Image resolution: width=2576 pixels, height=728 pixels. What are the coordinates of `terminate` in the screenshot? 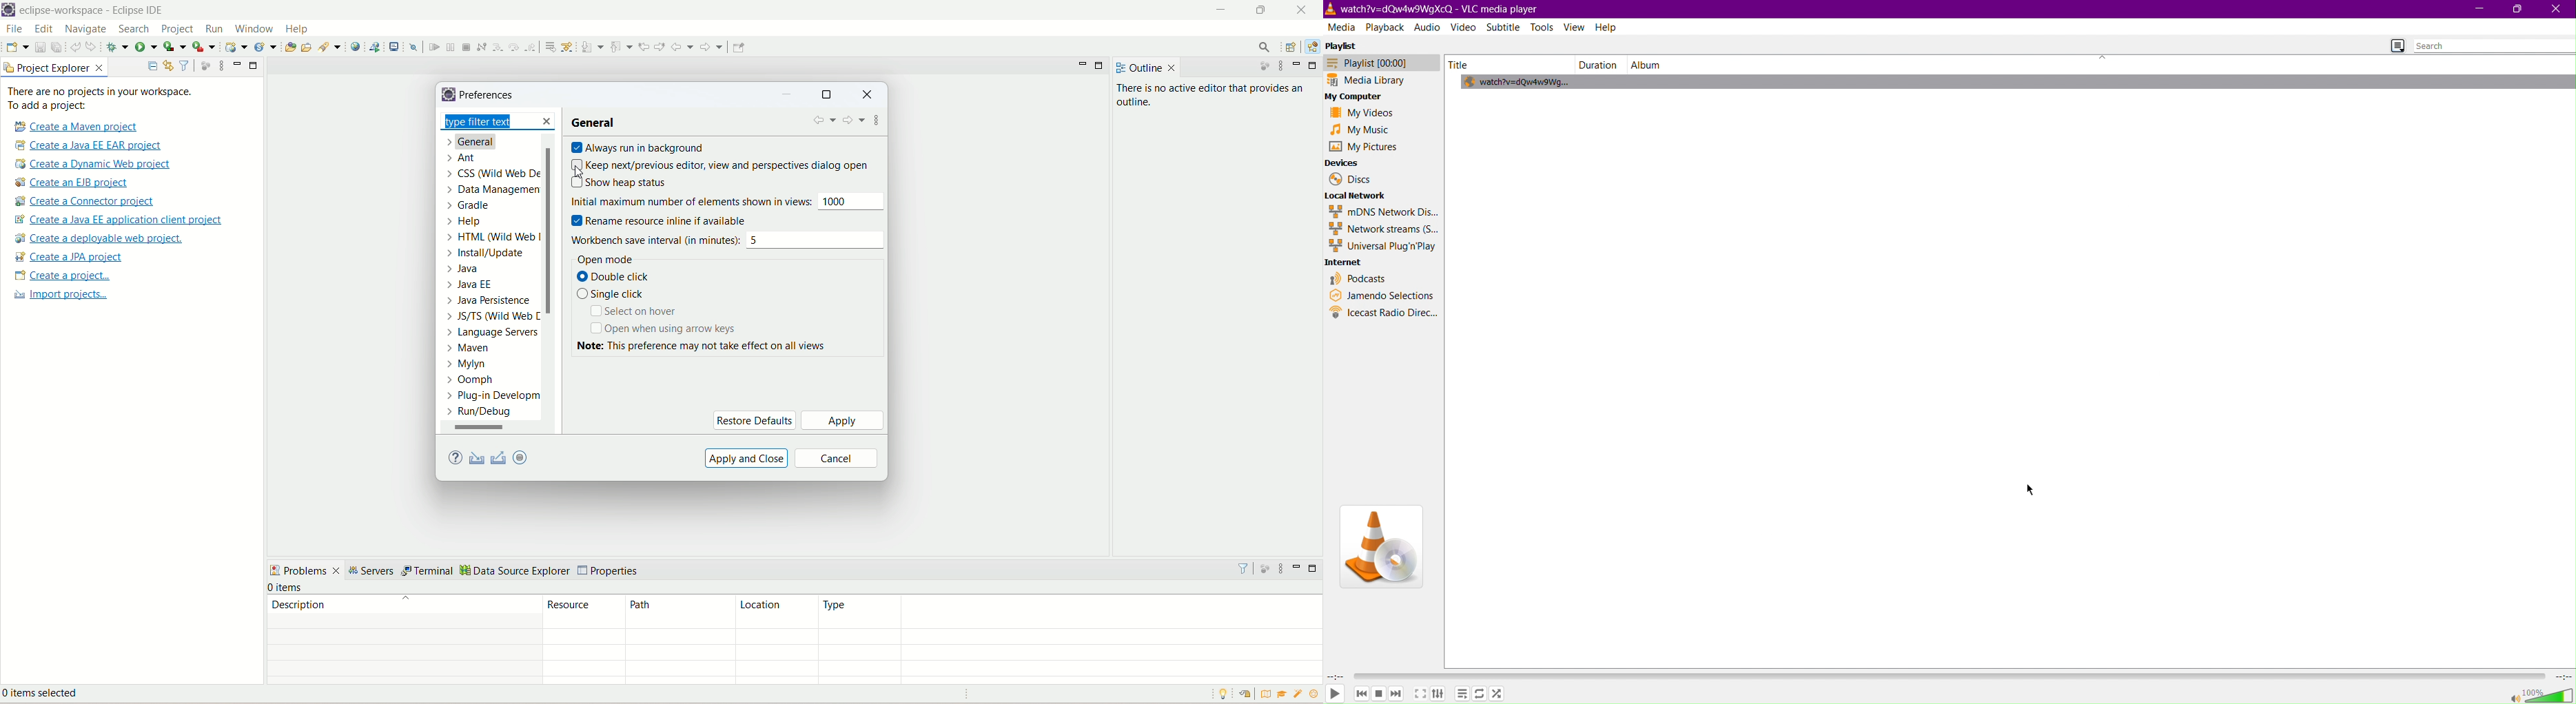 It's located at (468, 47).